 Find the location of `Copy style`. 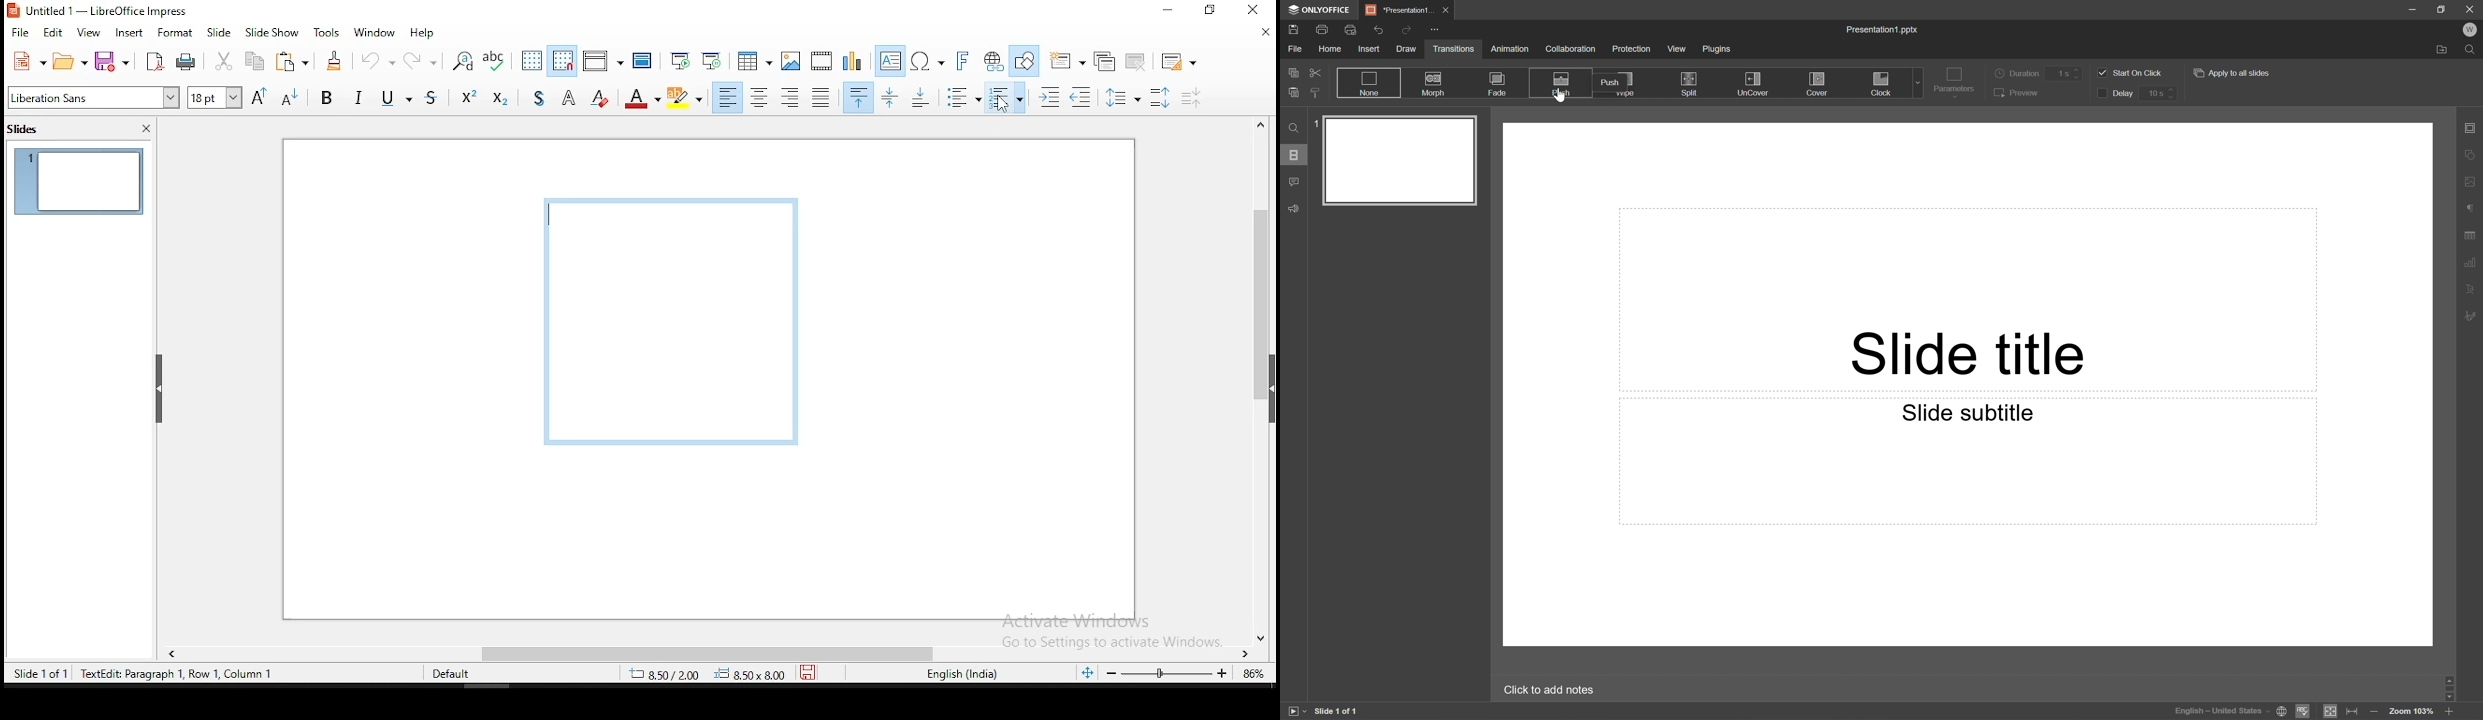

Copy style is located at coordinates (1315, 94).